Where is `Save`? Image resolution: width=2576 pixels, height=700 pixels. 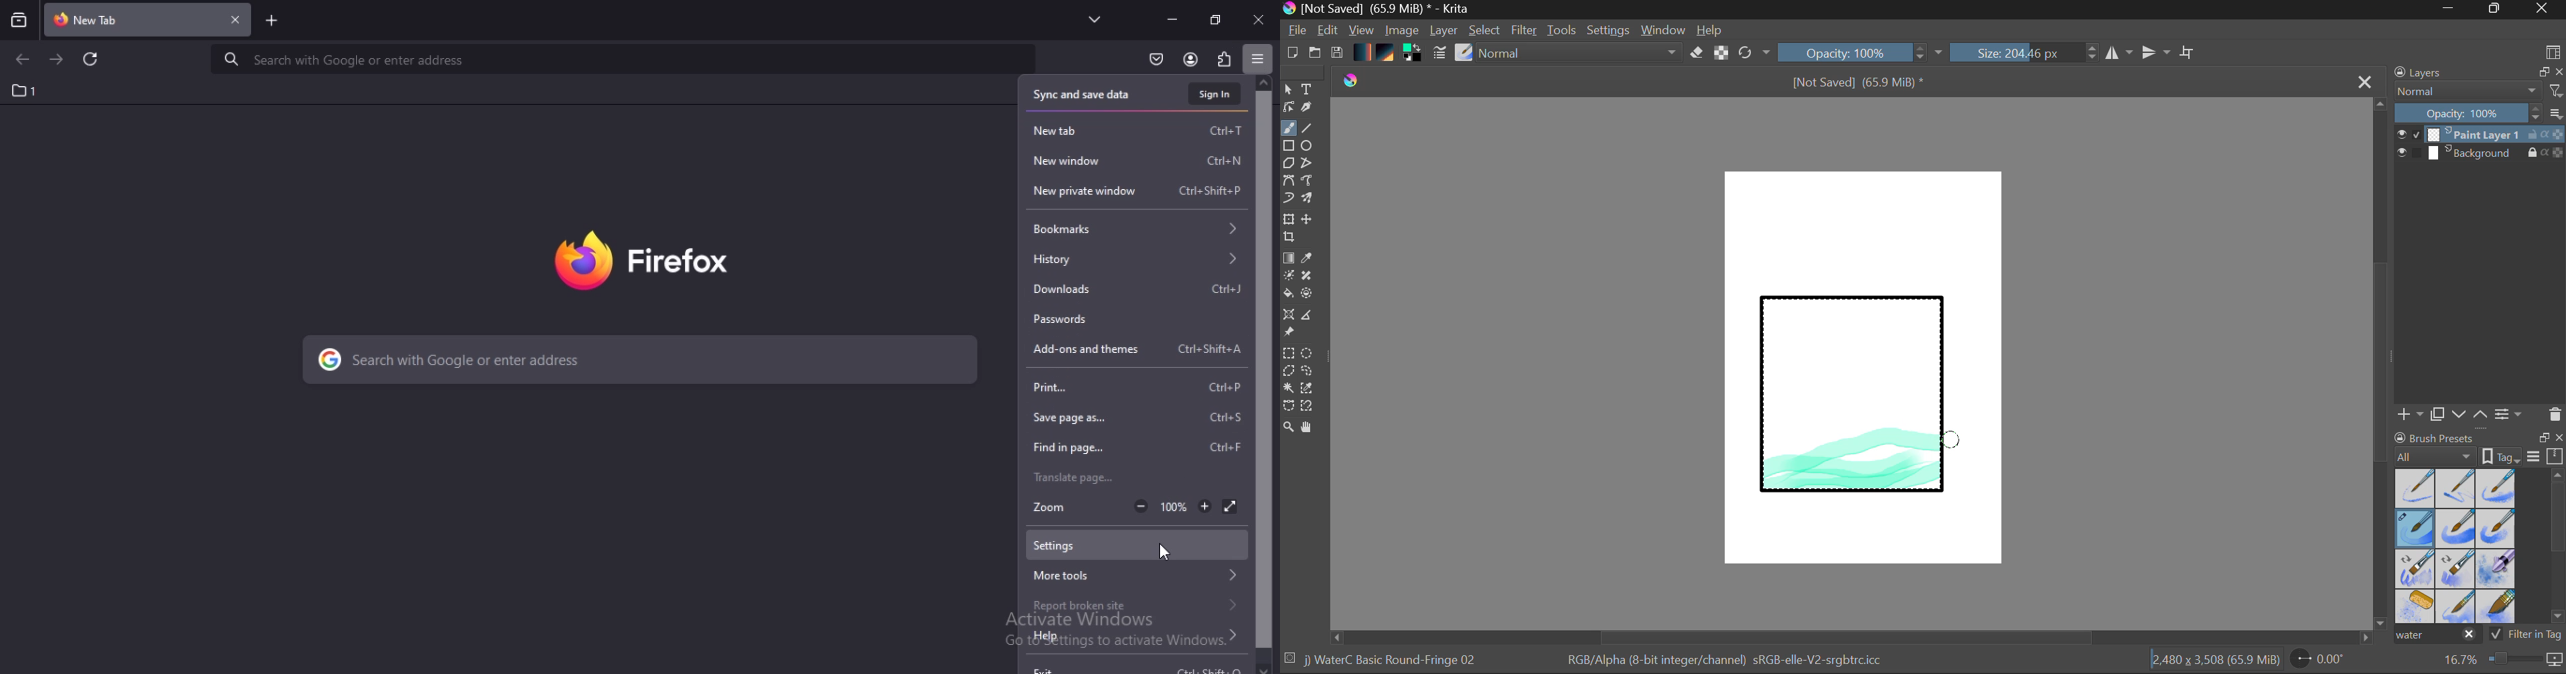 Save is located at coordinates (1336, 54).